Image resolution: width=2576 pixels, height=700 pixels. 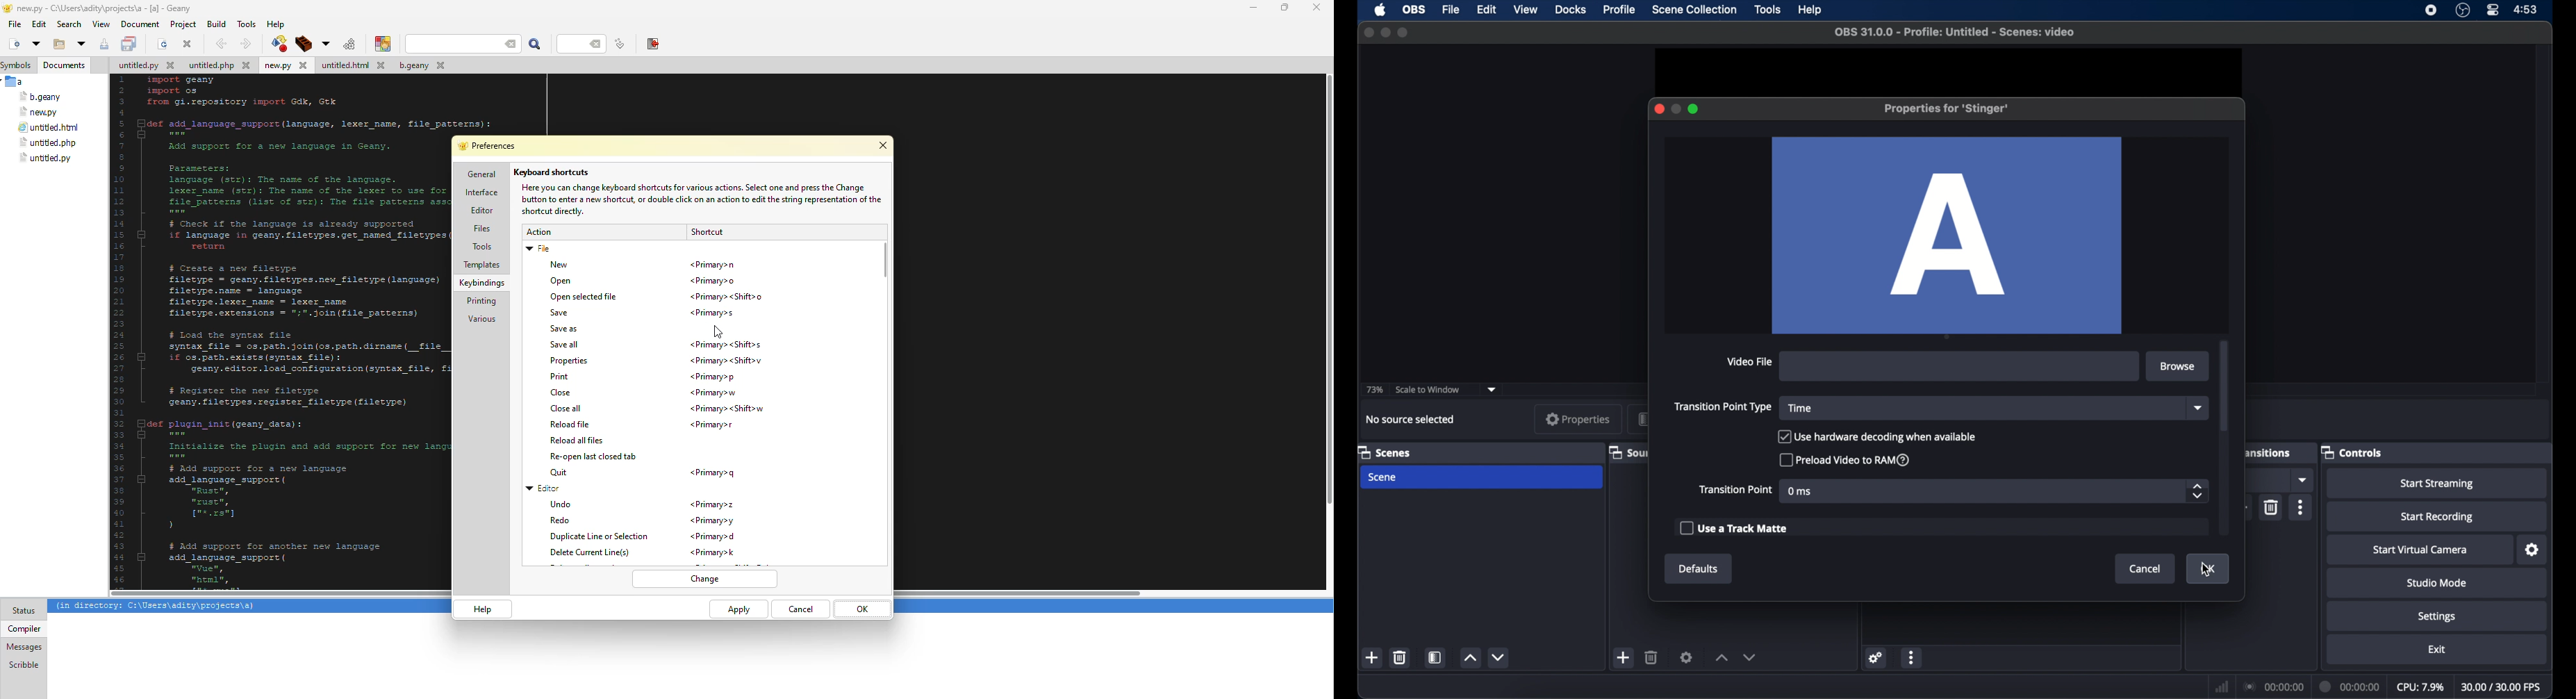 What do you see at coordinates (479, 302) in the screenshot?
I see `printing` at bounding box center [479, 302].